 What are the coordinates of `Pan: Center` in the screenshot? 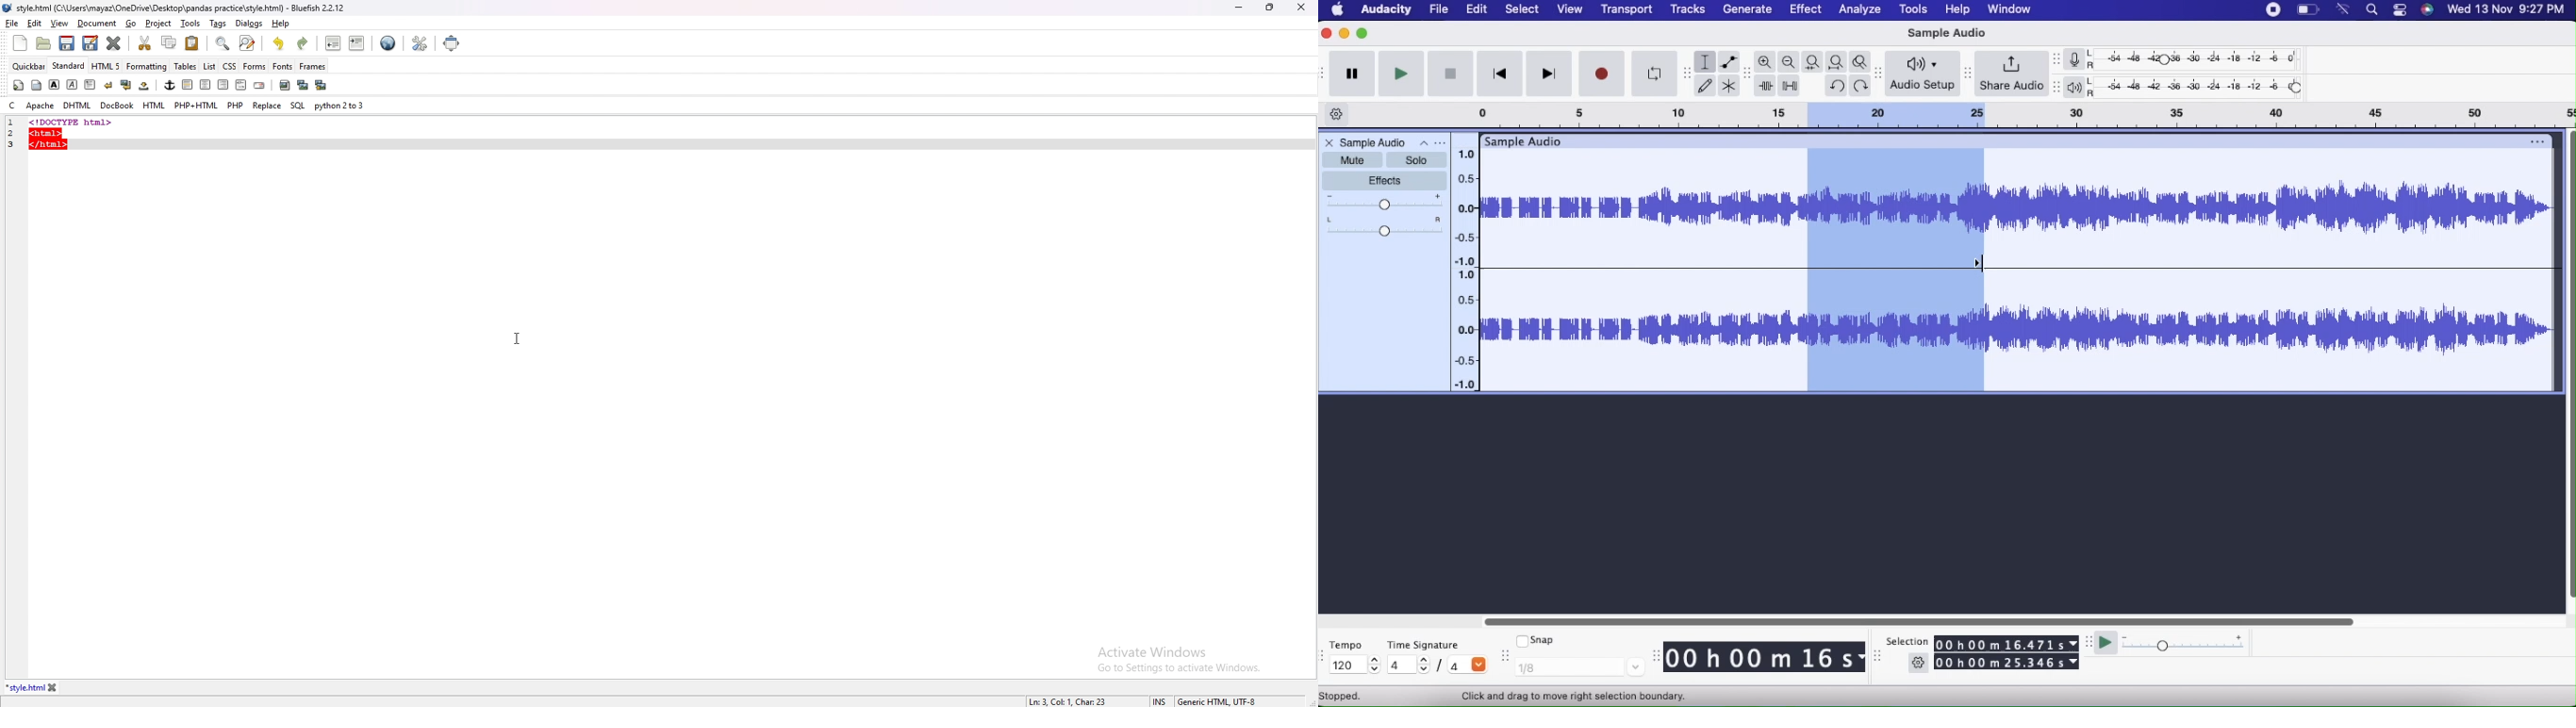 It's located at (1385, 226).